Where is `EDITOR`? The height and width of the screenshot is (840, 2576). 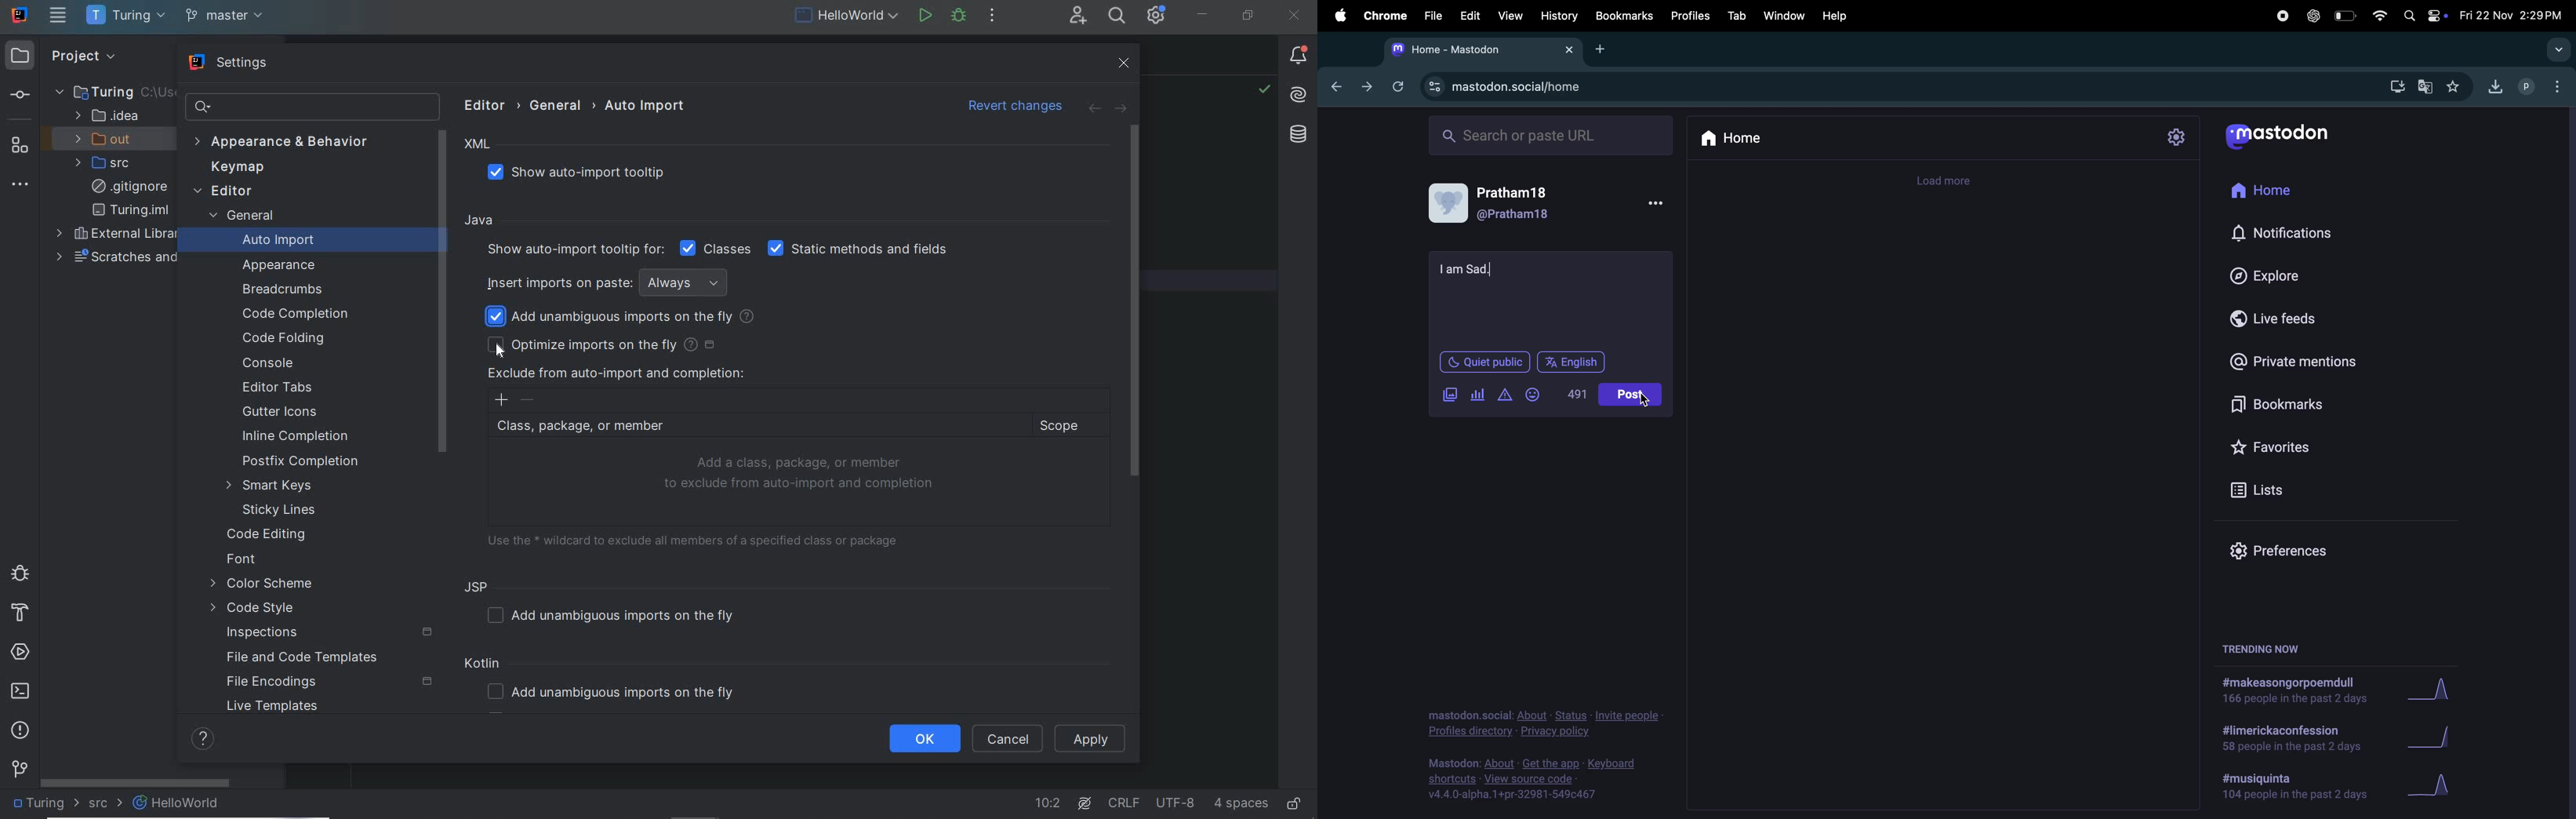 EDITOR is located at coordinates (223, 192).